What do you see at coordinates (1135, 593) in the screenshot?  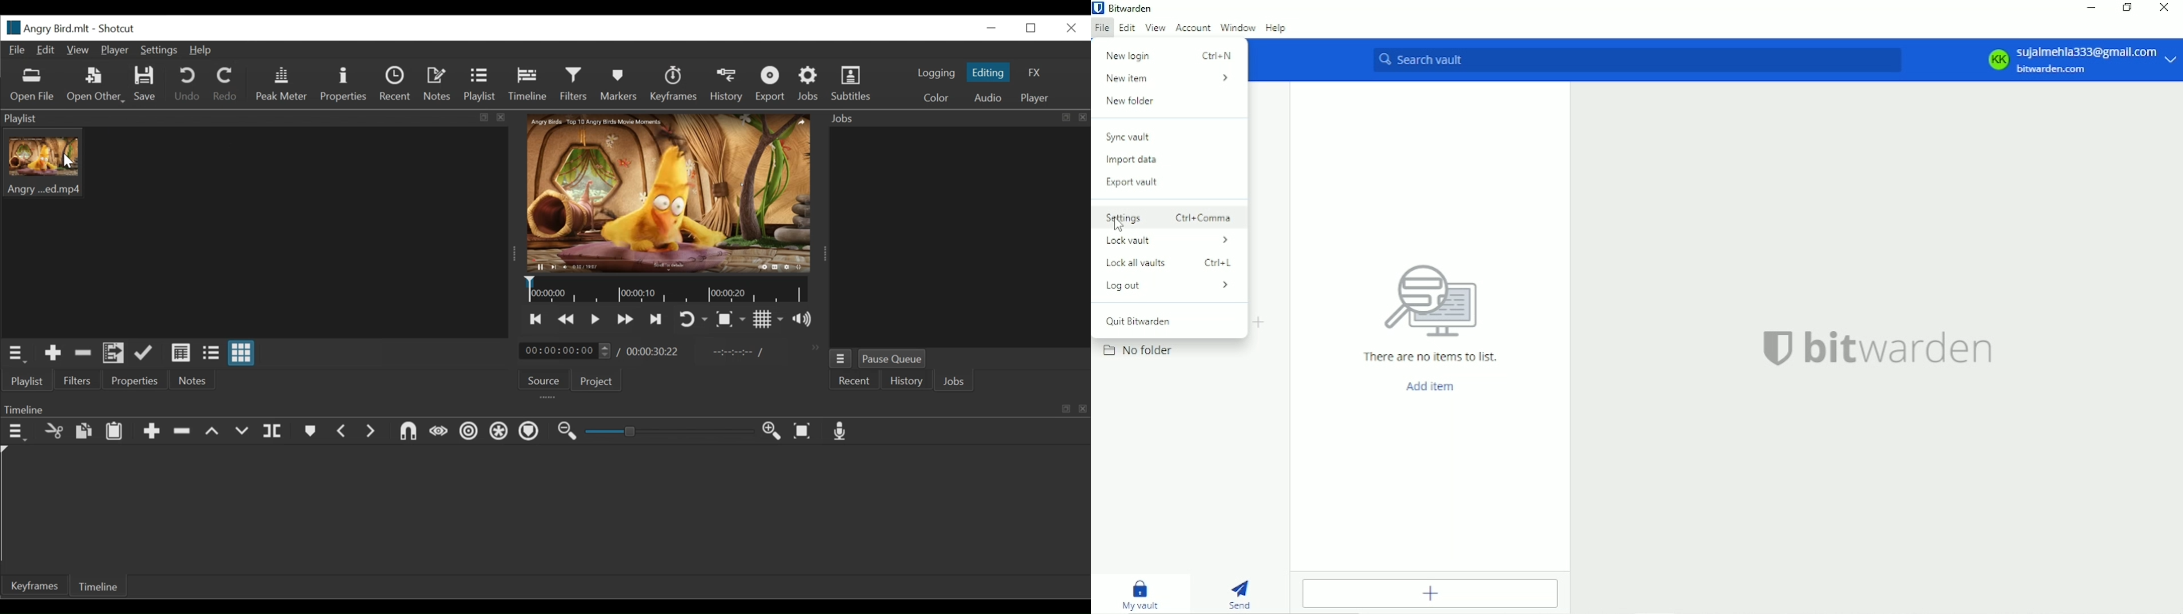 I see `My vault` at bounding box center [1135, 593].